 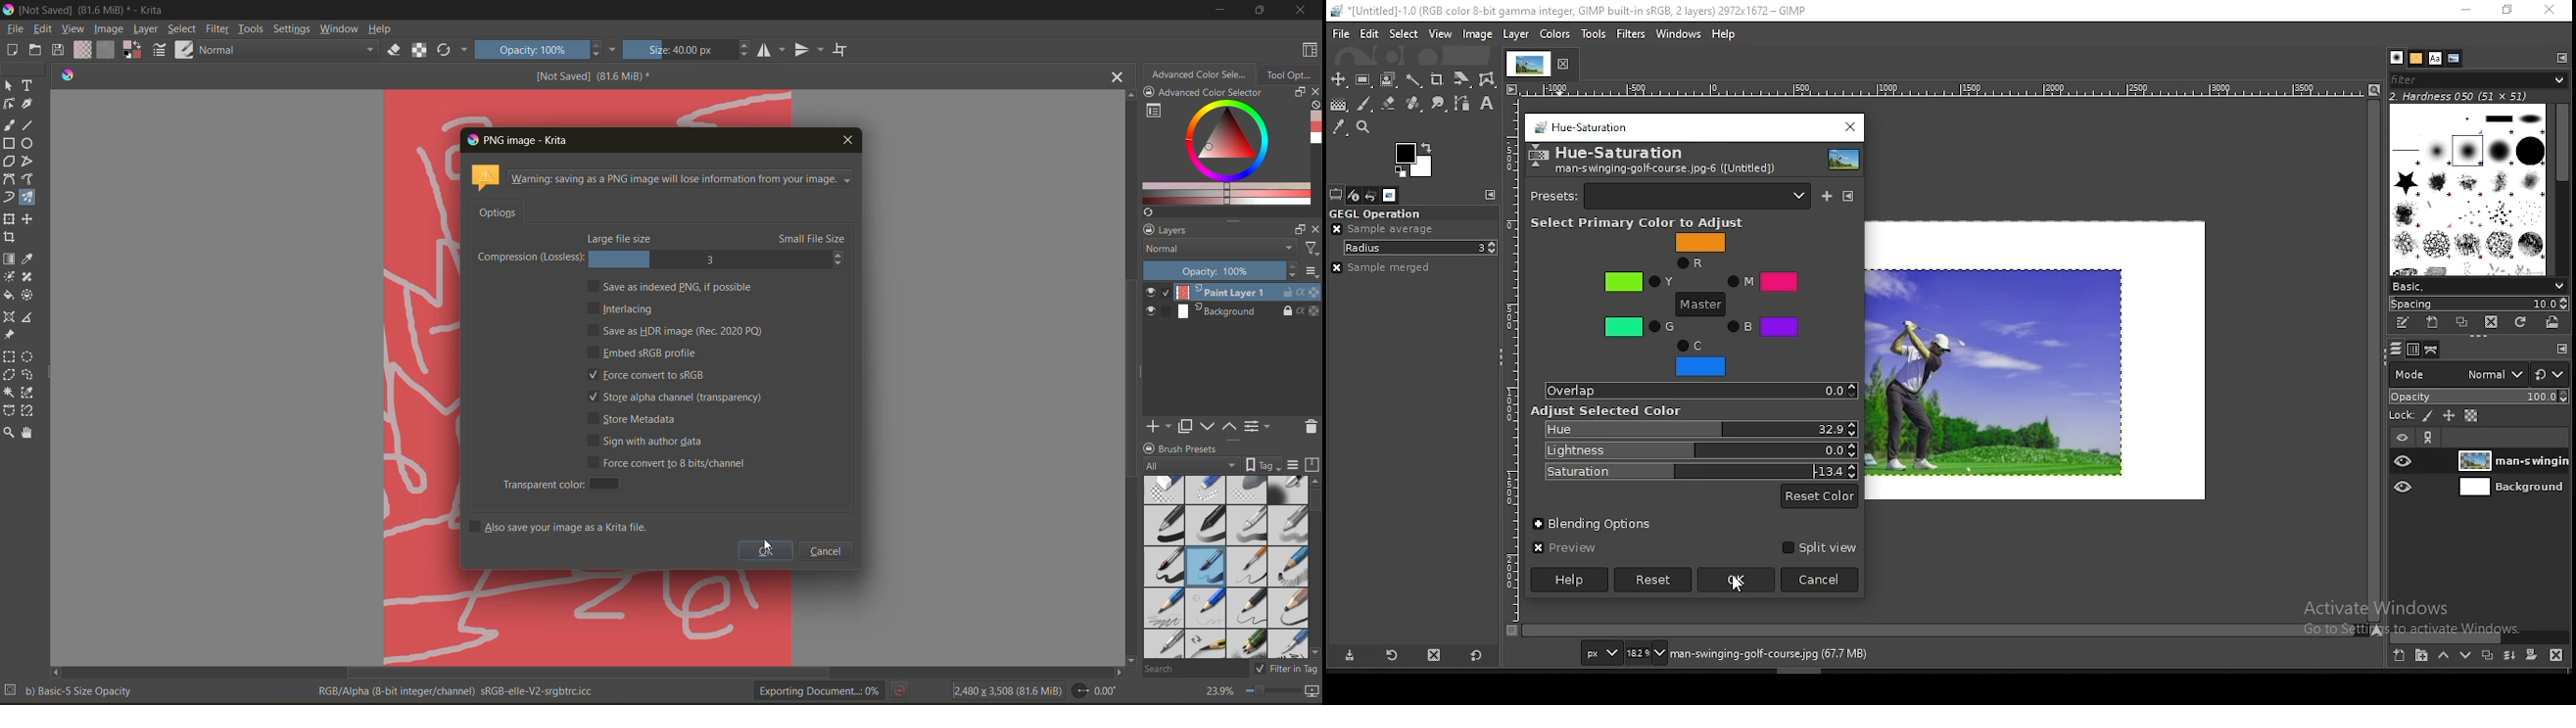 I want to click on tool, so click(x=28, y=85).